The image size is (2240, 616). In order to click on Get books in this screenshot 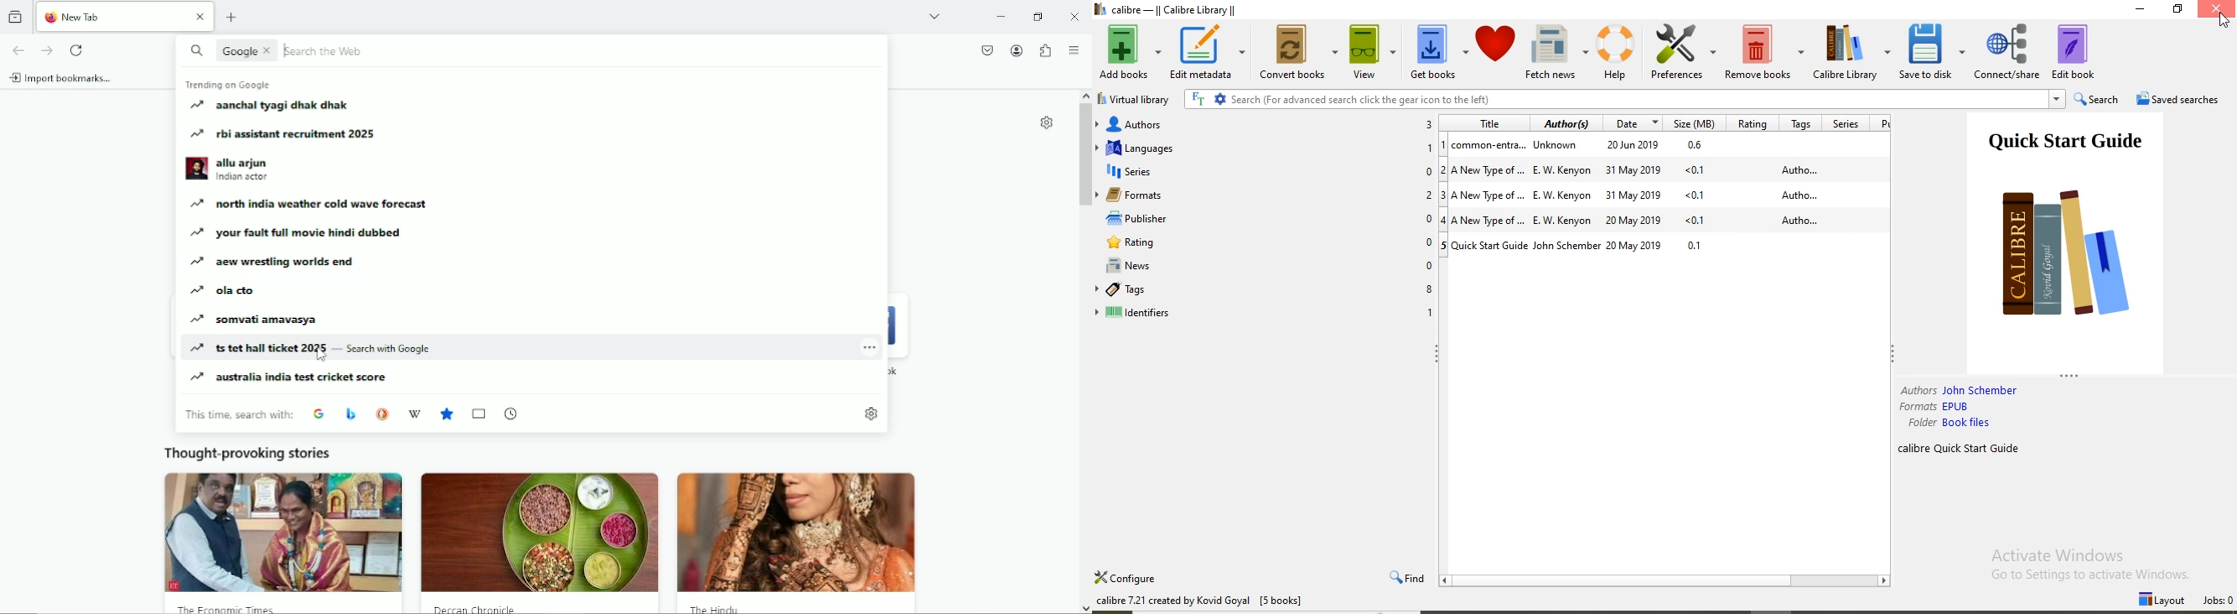, I will do `click(1438, 52)`.